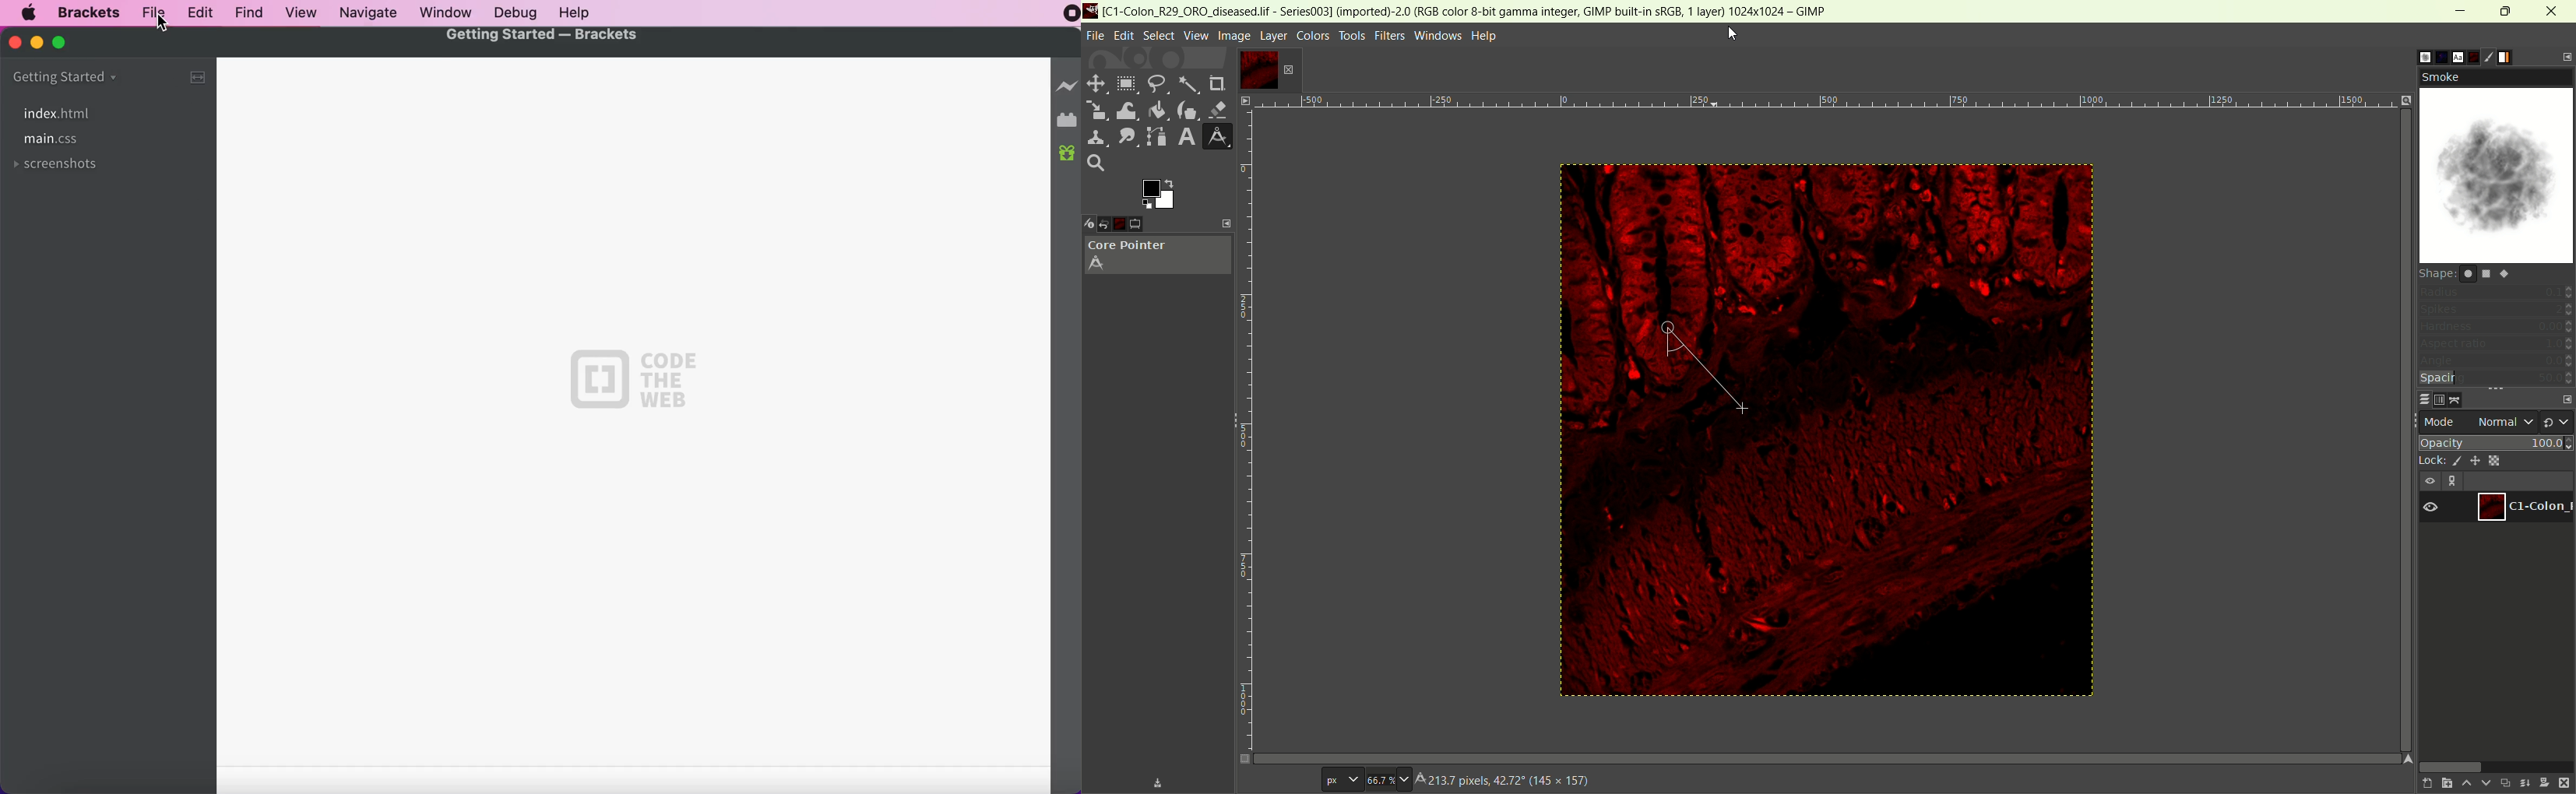  What do you see at coordinates (2486, 784) in the screenshot?
I see `lower this layer one step` at bounding box center [2486, 784].